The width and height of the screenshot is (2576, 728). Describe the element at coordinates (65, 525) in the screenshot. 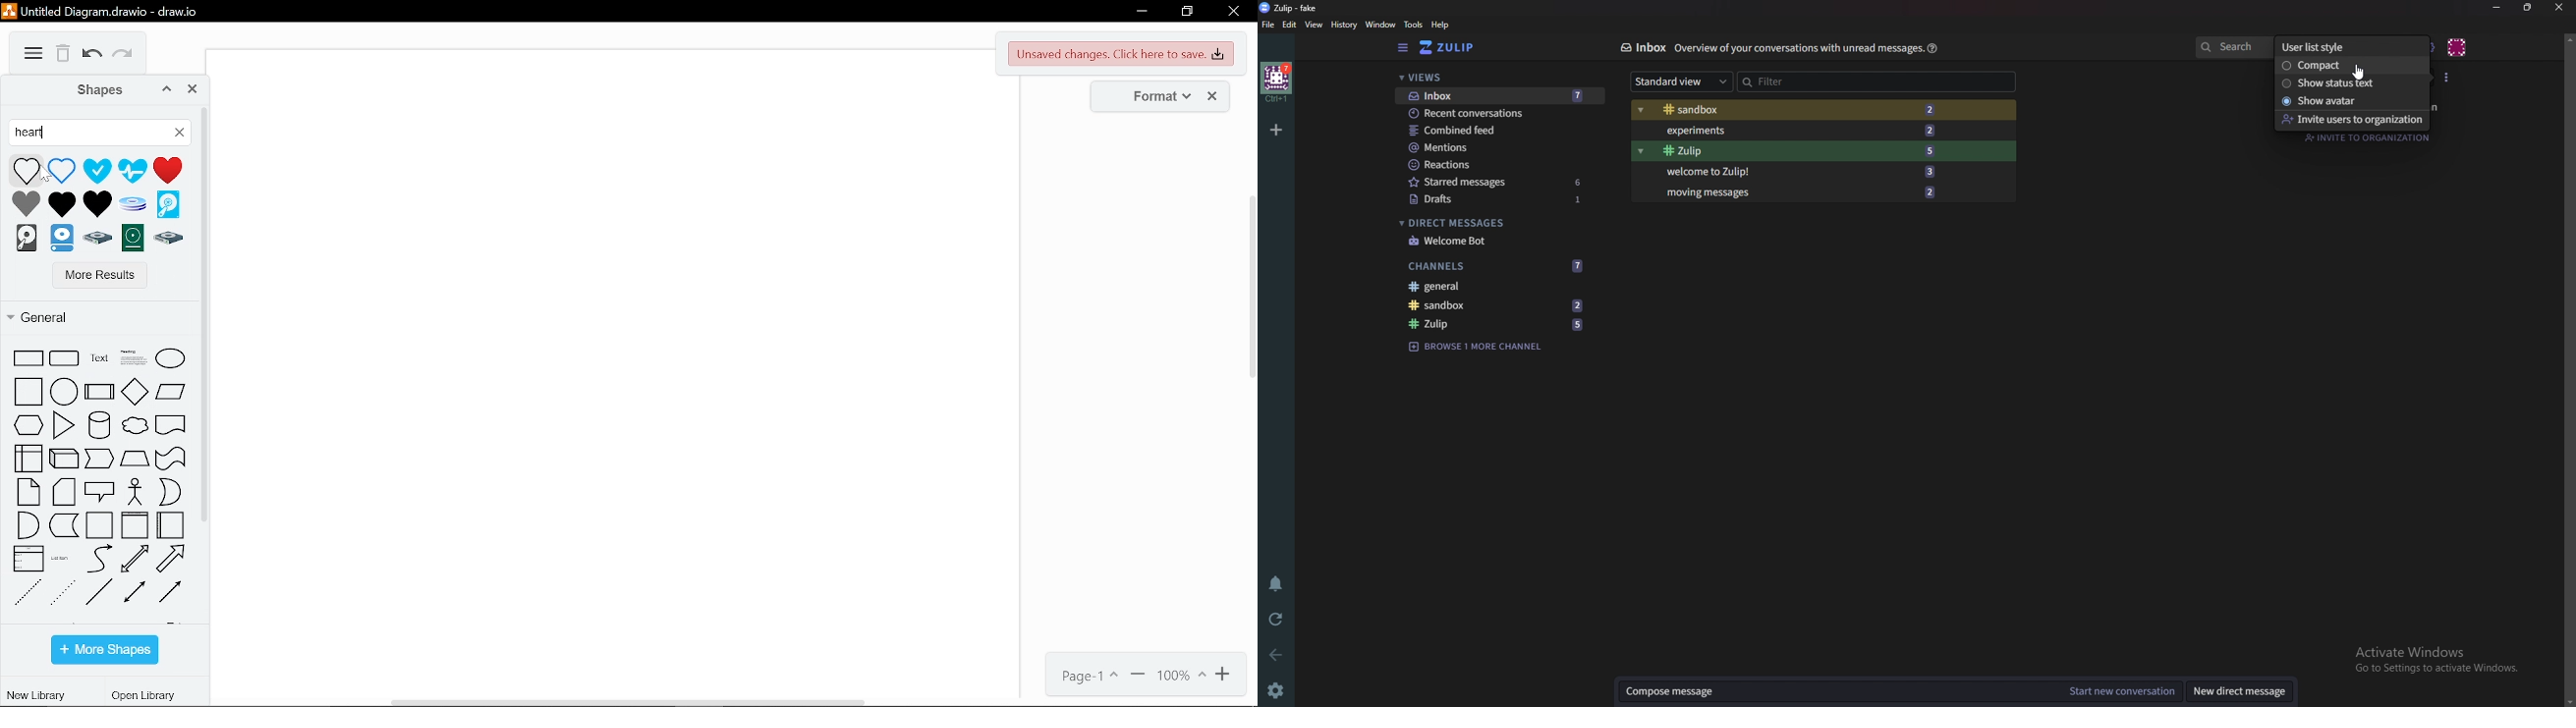

I see `data storage` at that location.